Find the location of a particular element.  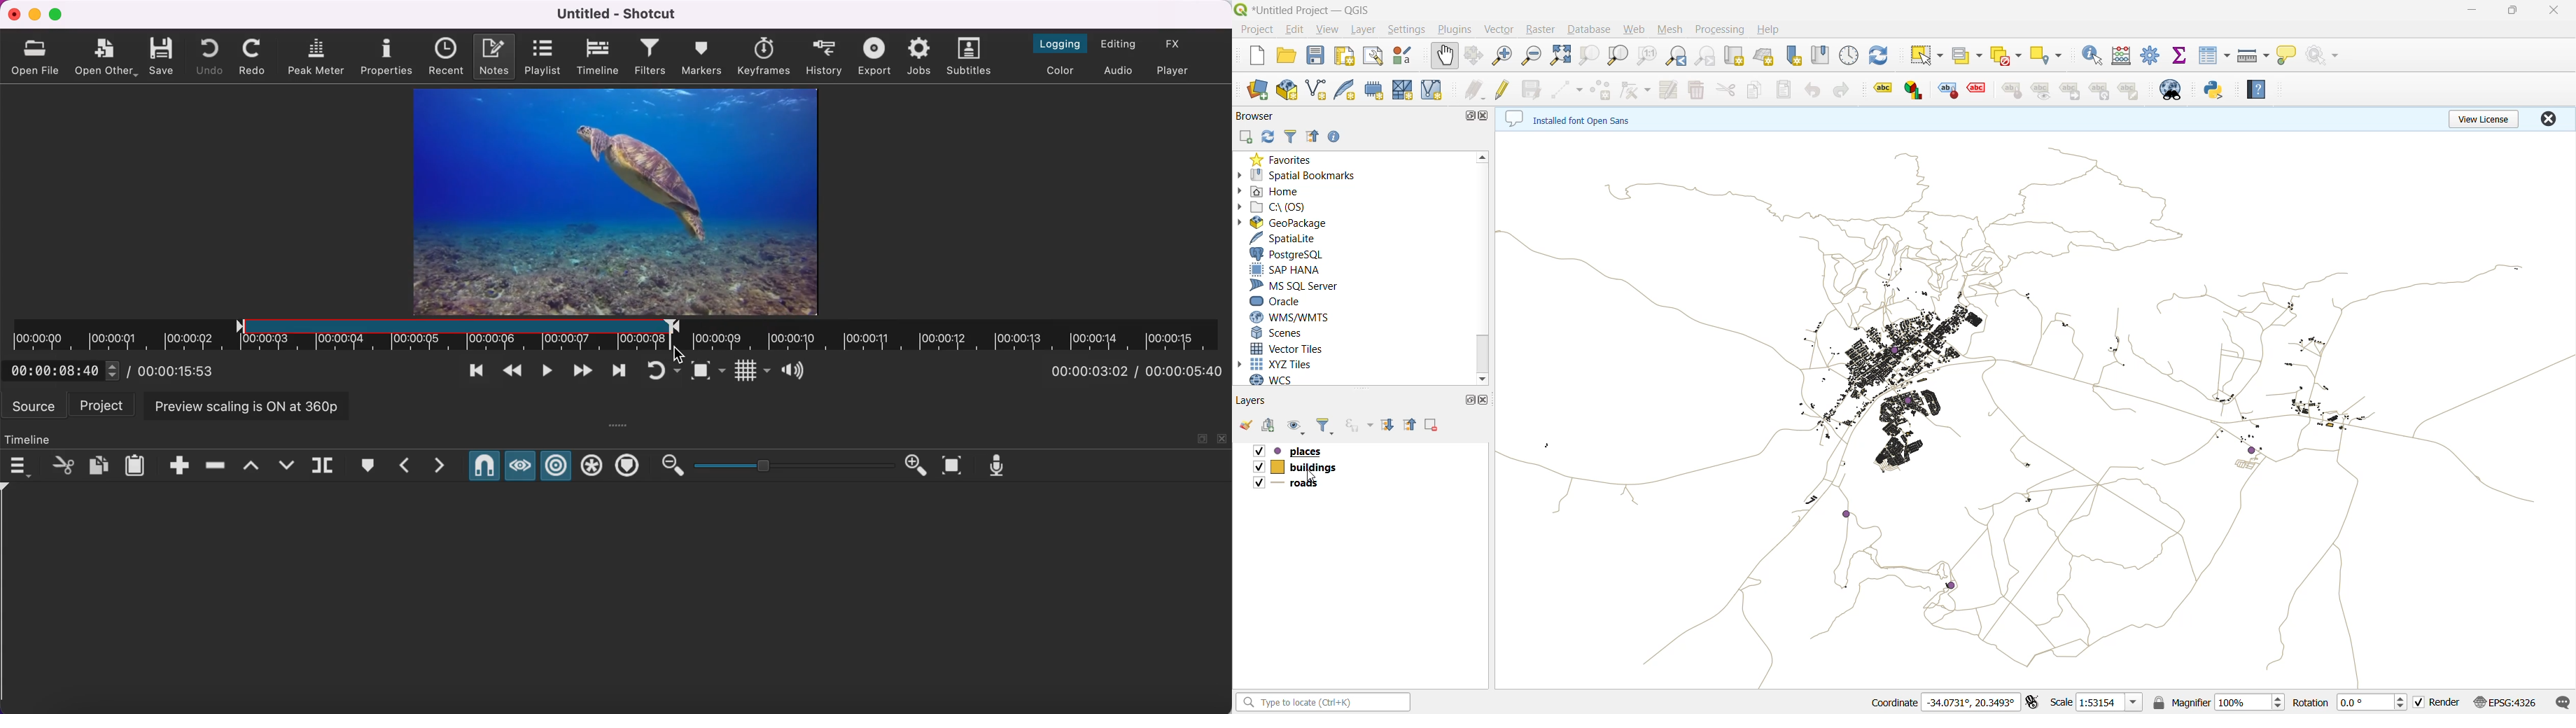

record audio is located at coordinates (1001, 467).